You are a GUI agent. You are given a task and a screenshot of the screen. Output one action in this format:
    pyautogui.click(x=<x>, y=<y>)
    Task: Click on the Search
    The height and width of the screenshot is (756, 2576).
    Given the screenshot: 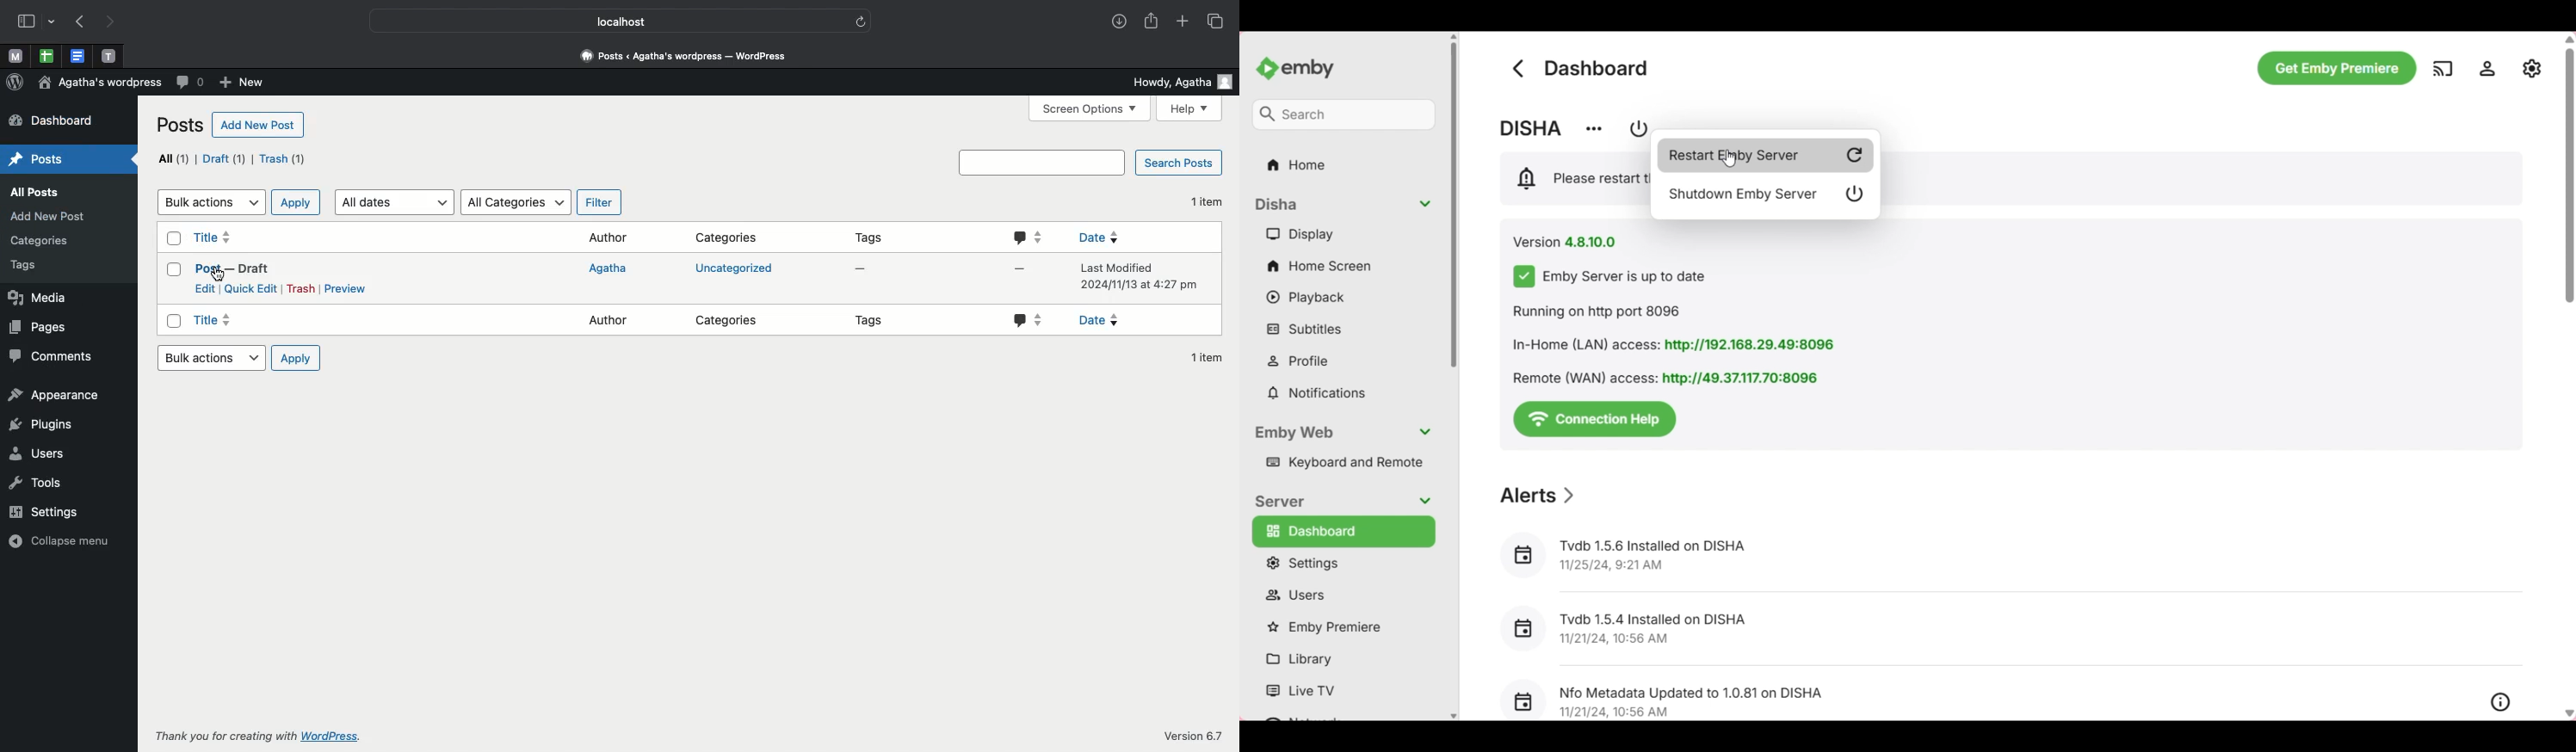 What is the action you would take?
    pyautogui.click(x=1041, y=162)
    